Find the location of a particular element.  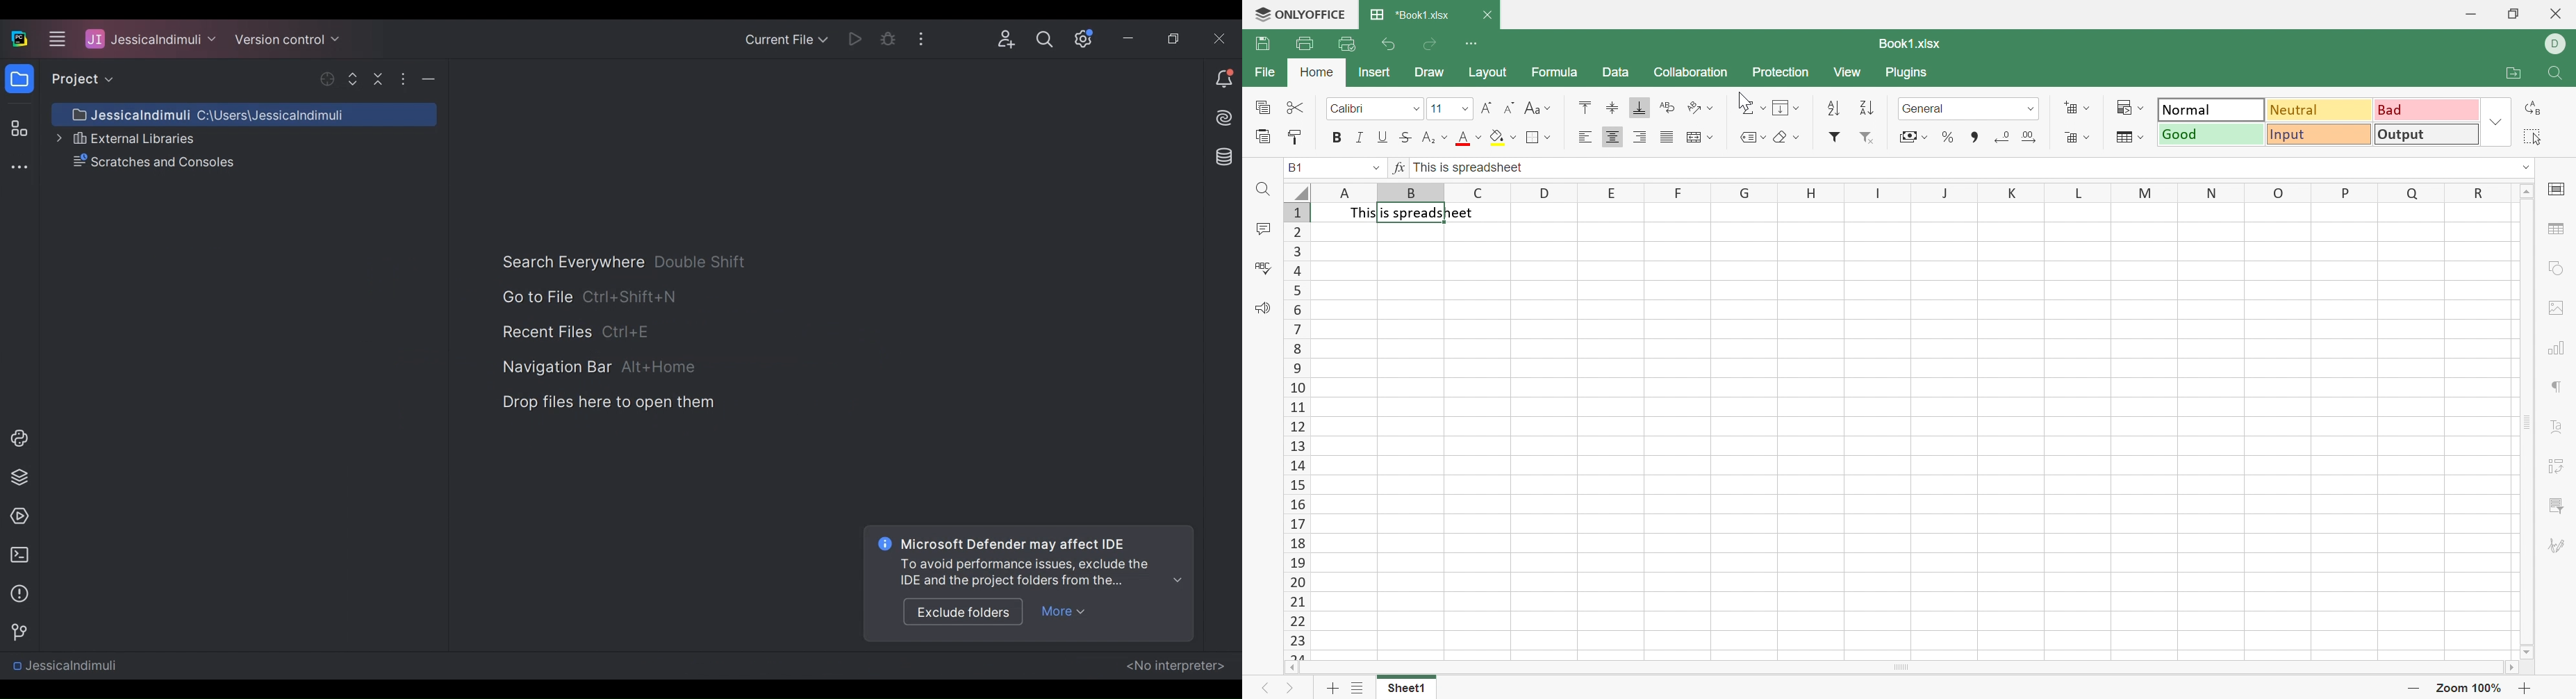

Insert is located at coordinates (1375, 72).